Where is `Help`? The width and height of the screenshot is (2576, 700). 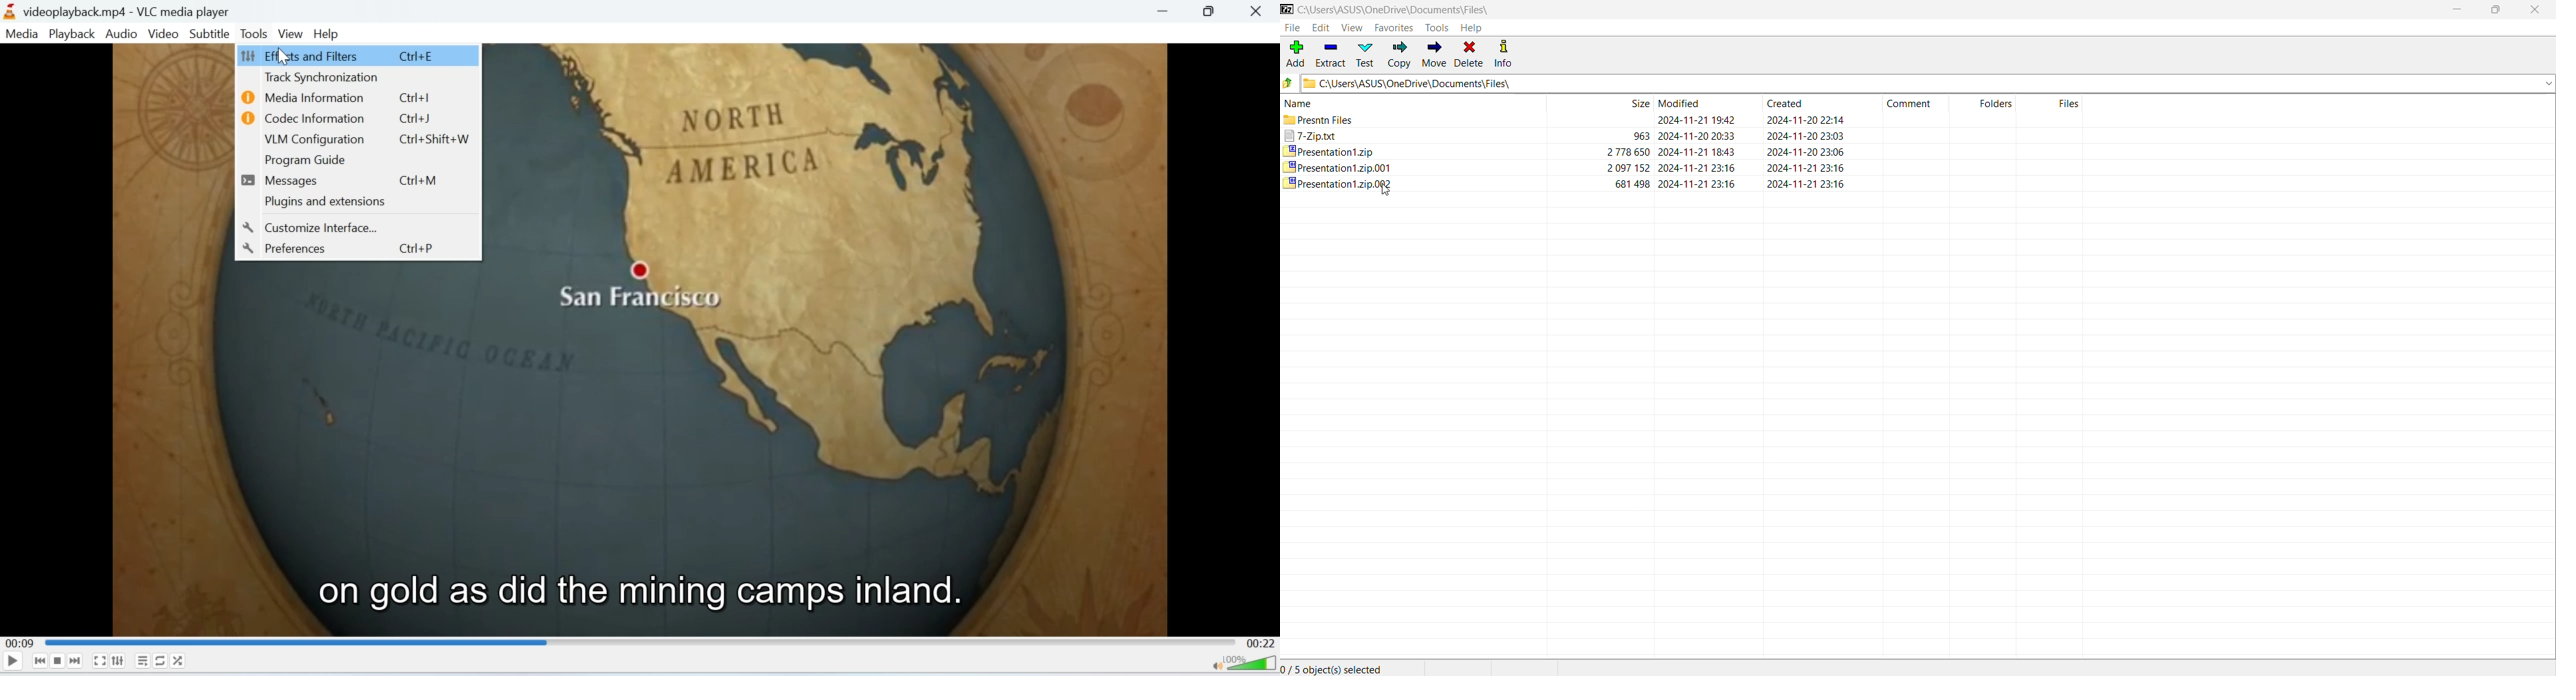 Help is located at coordinates (330, 34).